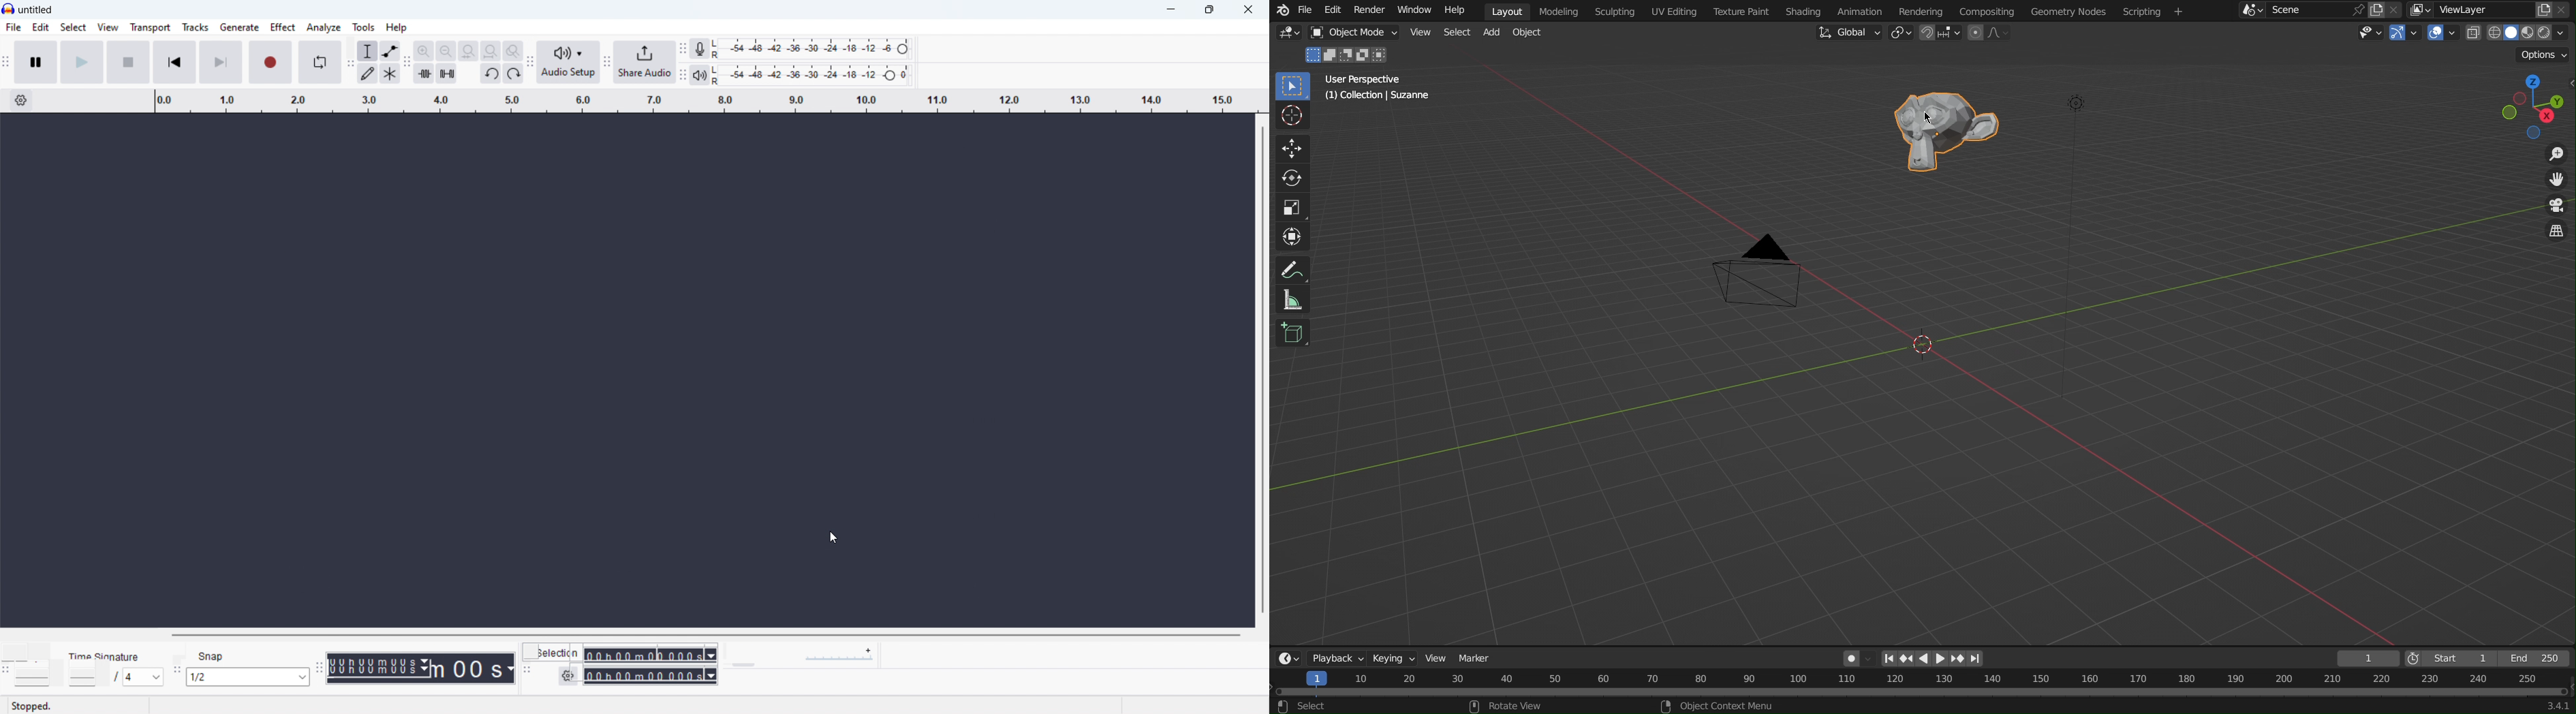 The image size is (2576, 728). What do you see at coordinates (9, 9) in the screenshot?
I see `logo` at bounding box center [9, 9].